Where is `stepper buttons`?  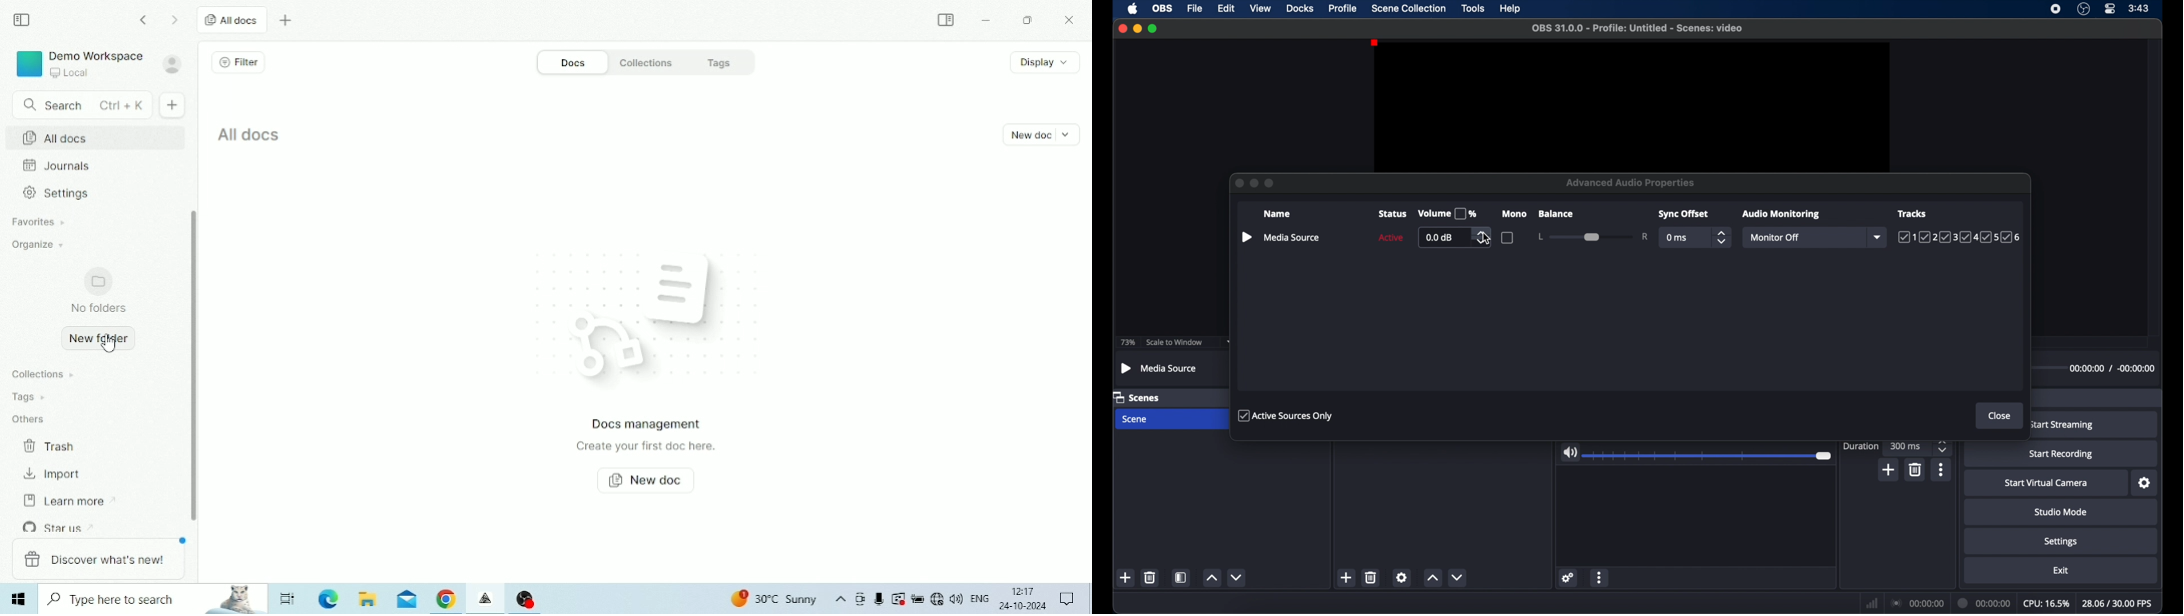
stepper buttons is located at coordinates (1721, 237).